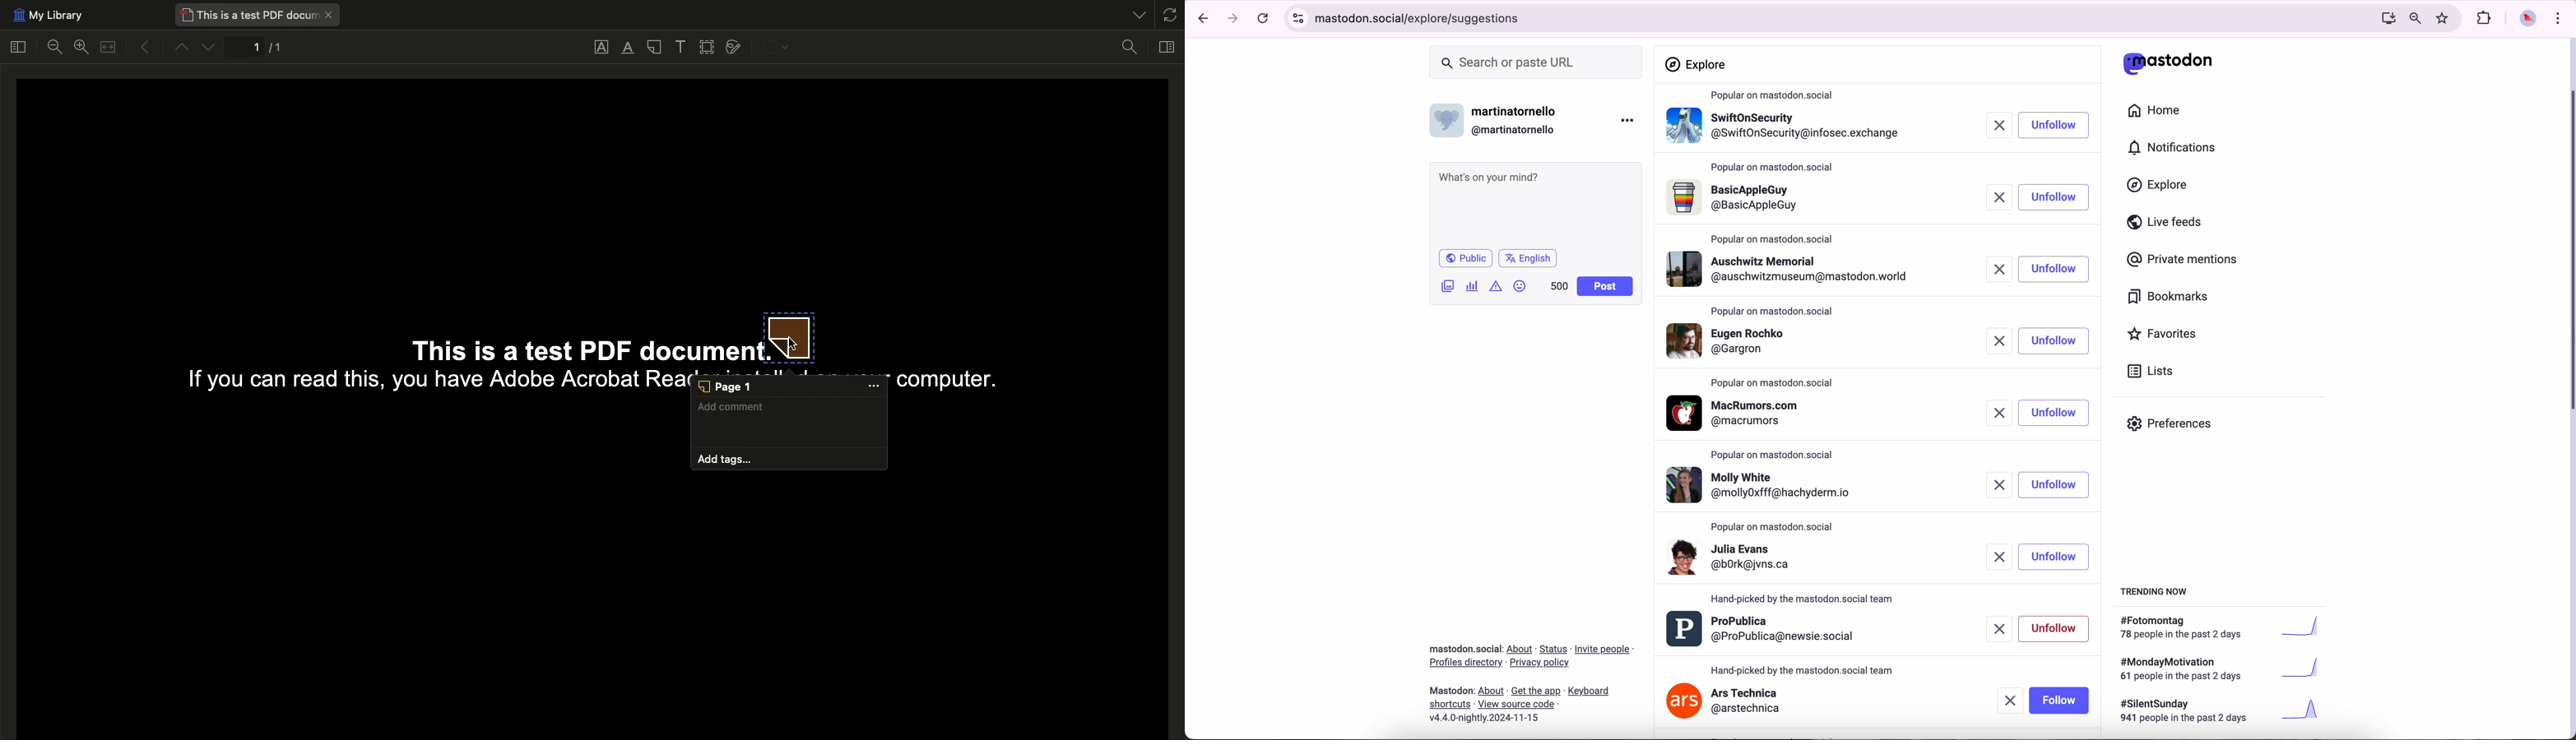  Describe the element at coordinates (1787, 269) in the screenshot. I see `profile` at that location.